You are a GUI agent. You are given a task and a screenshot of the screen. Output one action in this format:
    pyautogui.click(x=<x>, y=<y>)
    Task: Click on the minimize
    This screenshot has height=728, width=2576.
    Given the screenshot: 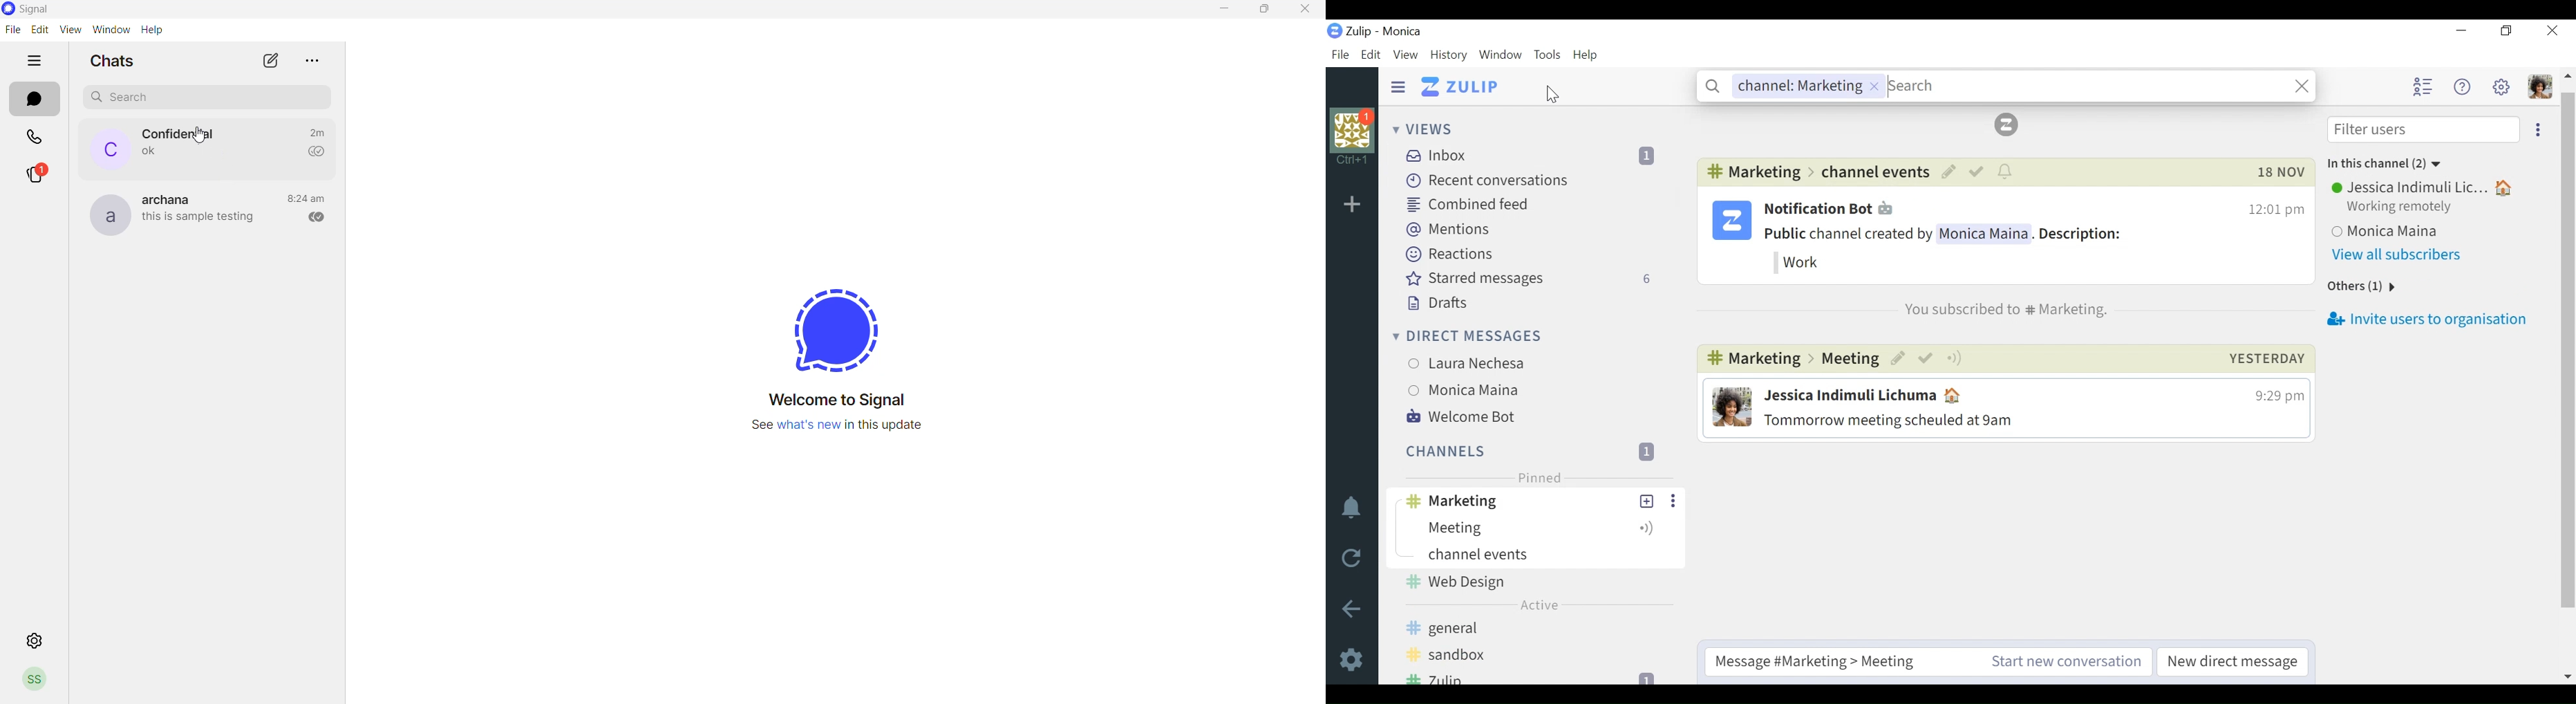 What is the action you would take?
    pyautogui.click(x=2461, y=29)
    